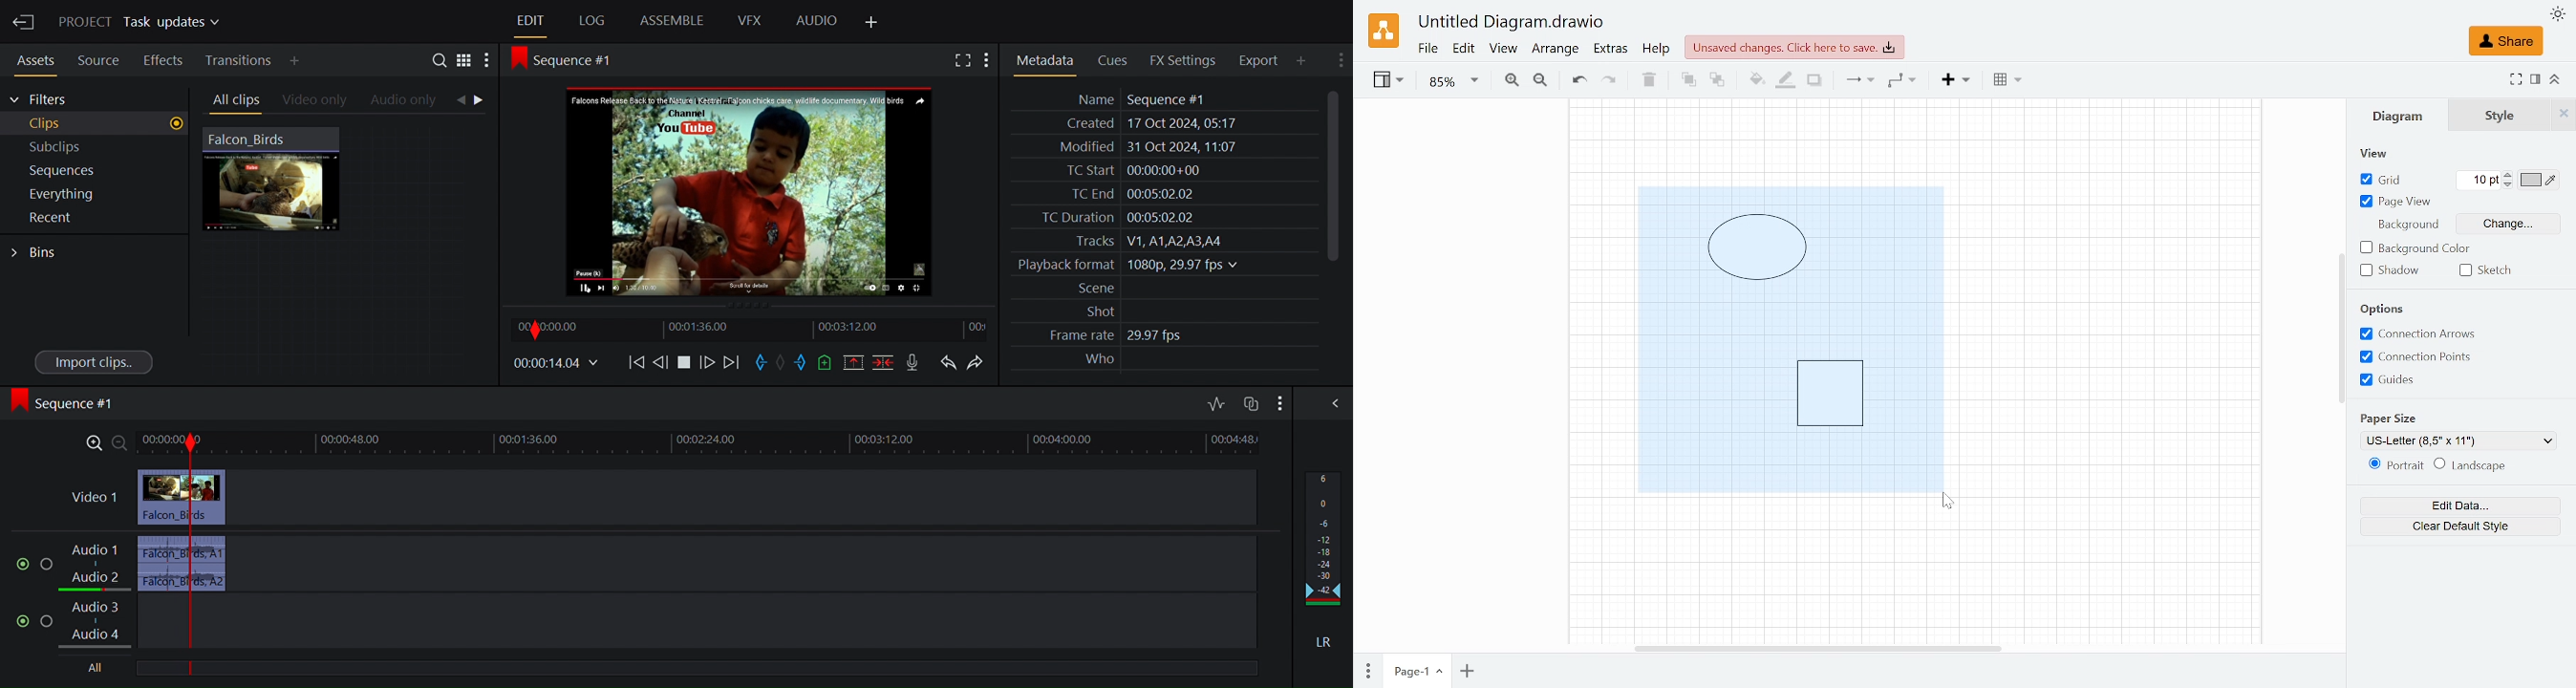  I want to click on Connection, so click(1858, 81).